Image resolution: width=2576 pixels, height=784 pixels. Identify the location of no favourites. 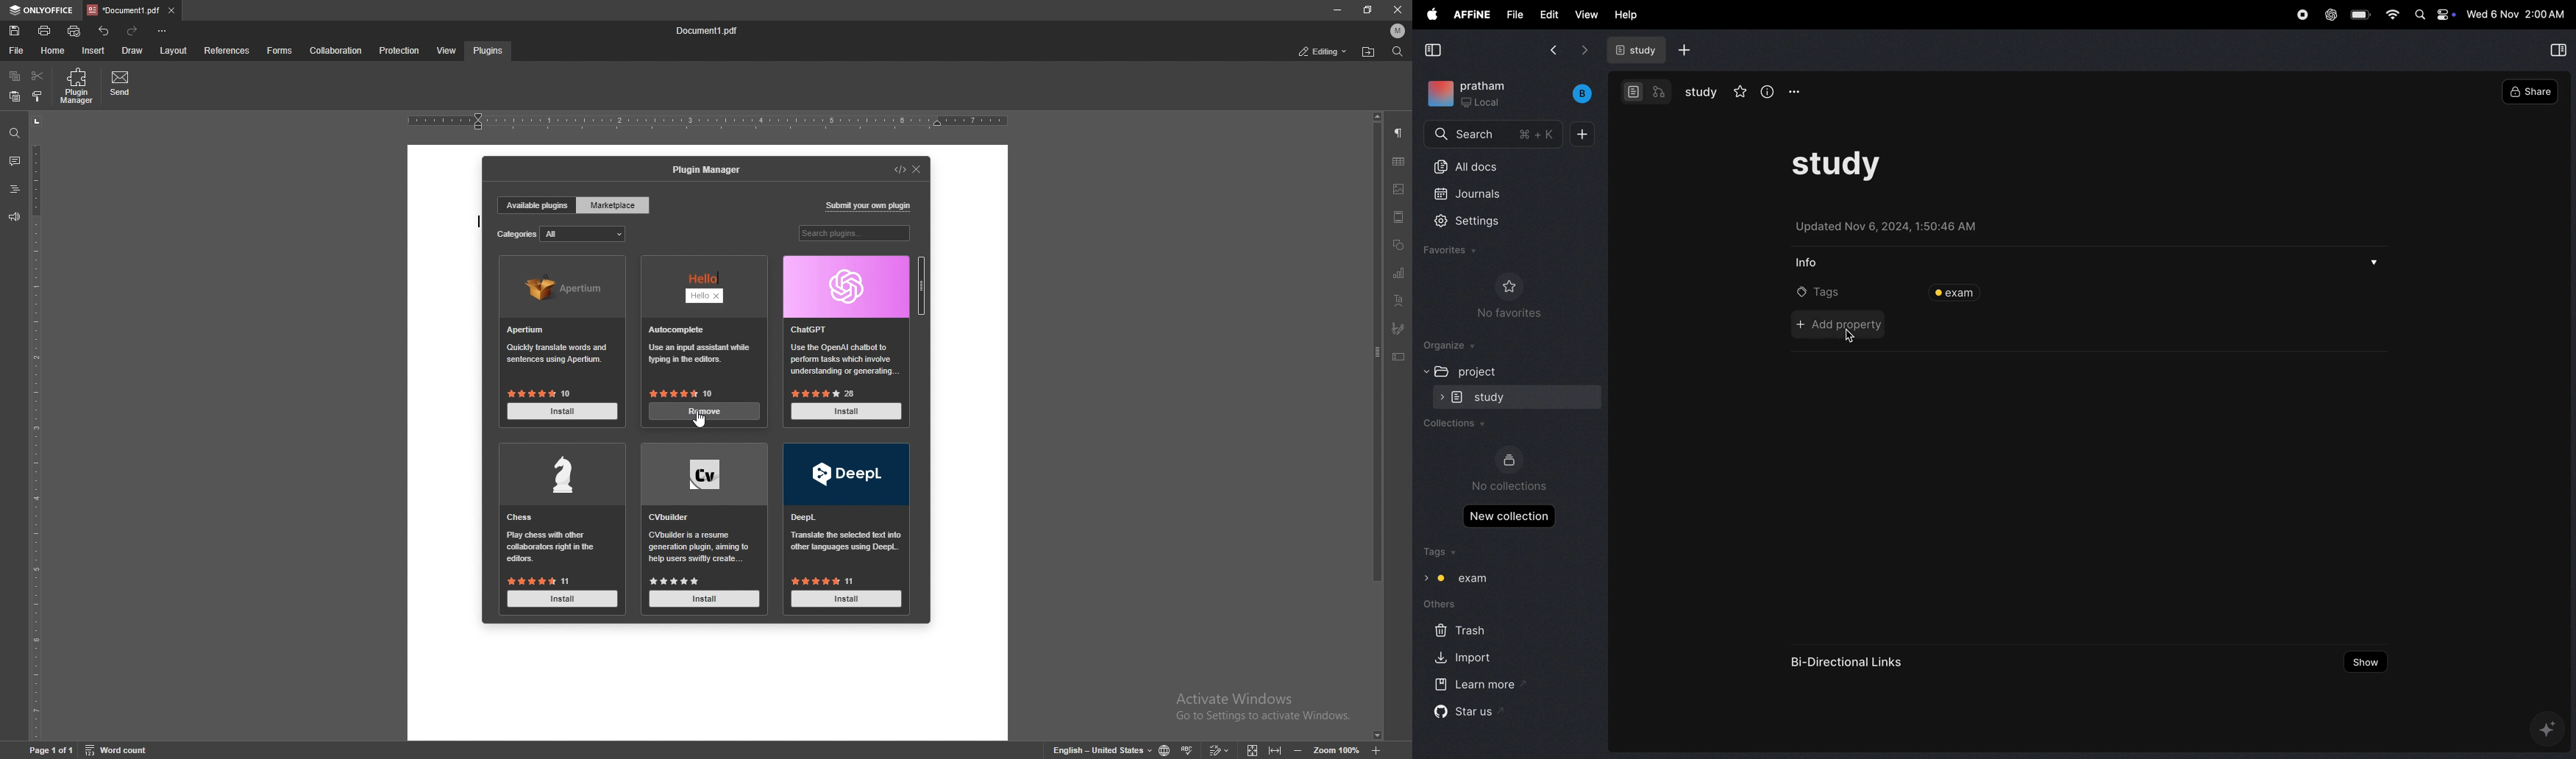
(1514, 295).